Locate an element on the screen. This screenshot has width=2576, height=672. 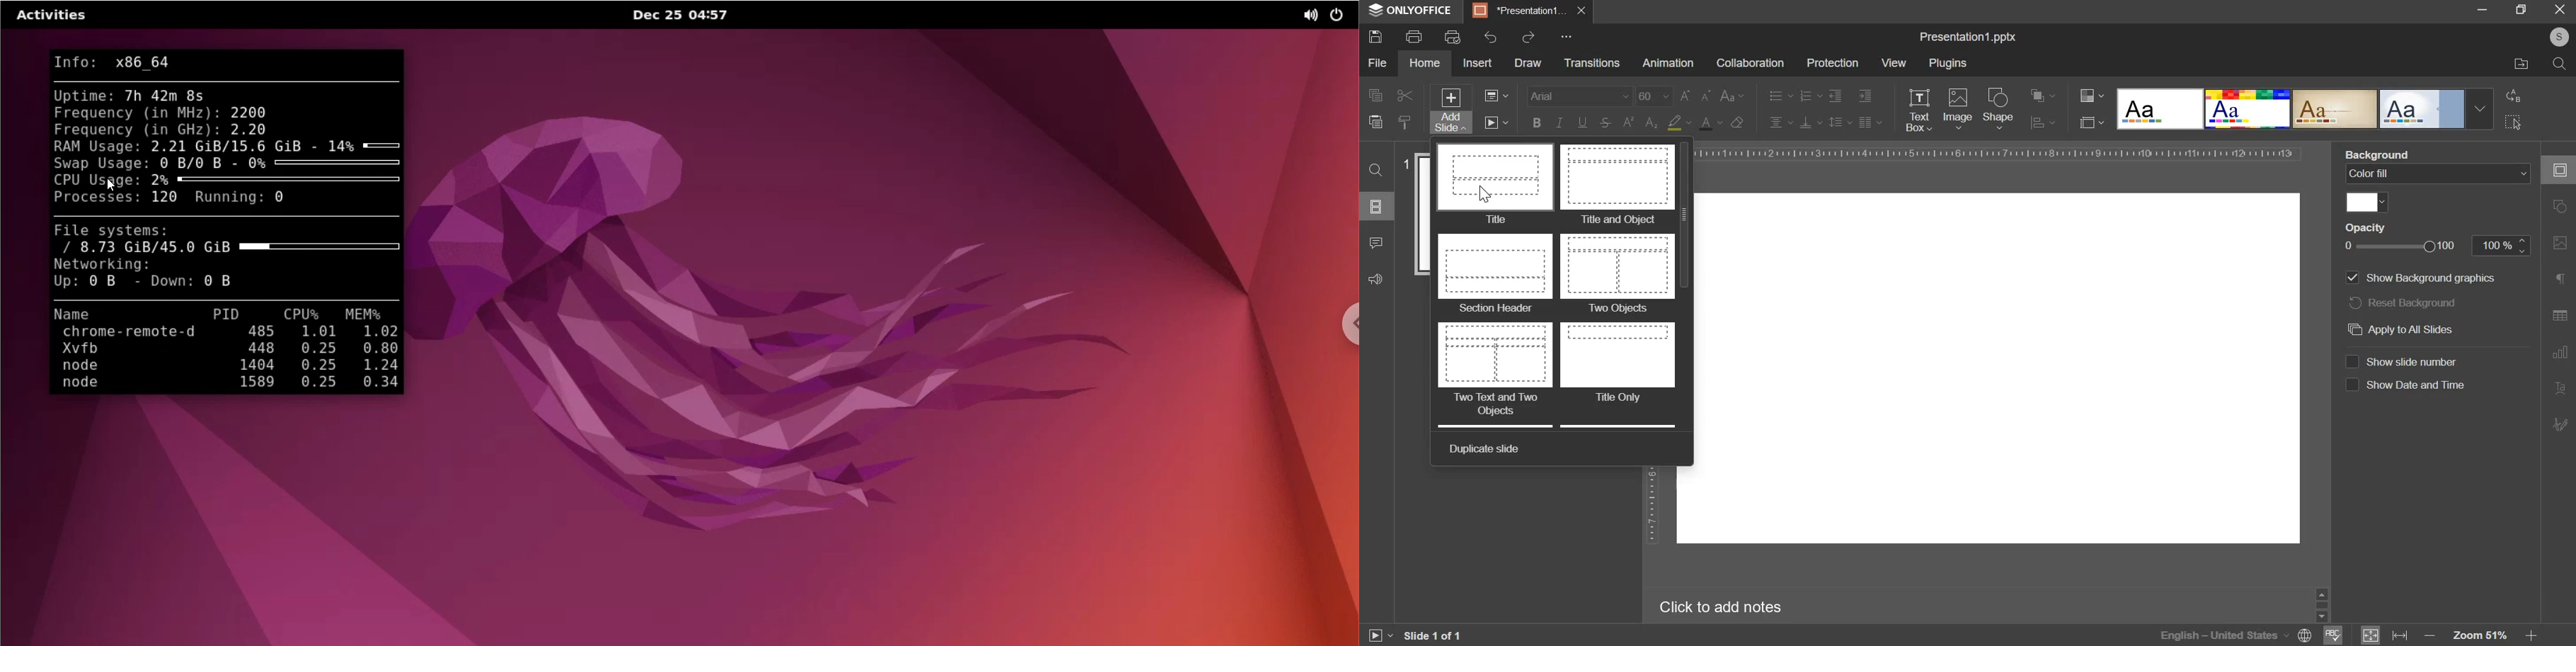
show date & time is located at coordinates (2407, 384).